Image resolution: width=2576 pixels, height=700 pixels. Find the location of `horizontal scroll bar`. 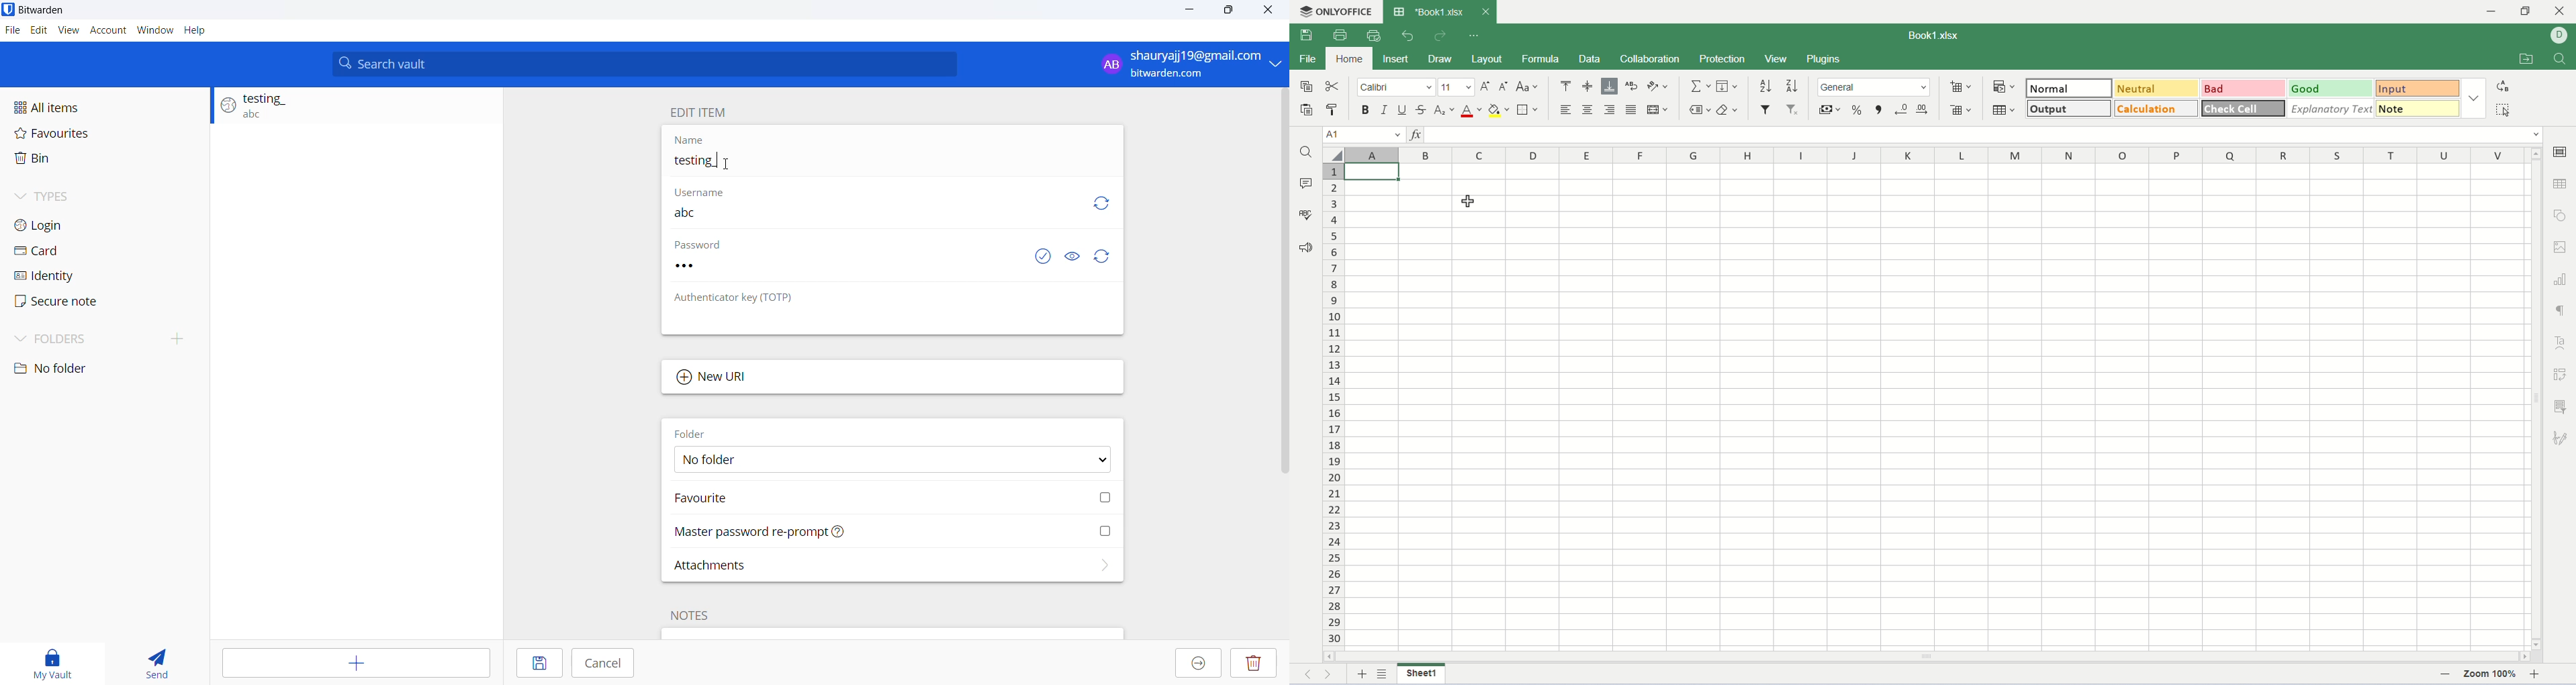

horizontal scroll bar is located at coordinates (1930, 656).